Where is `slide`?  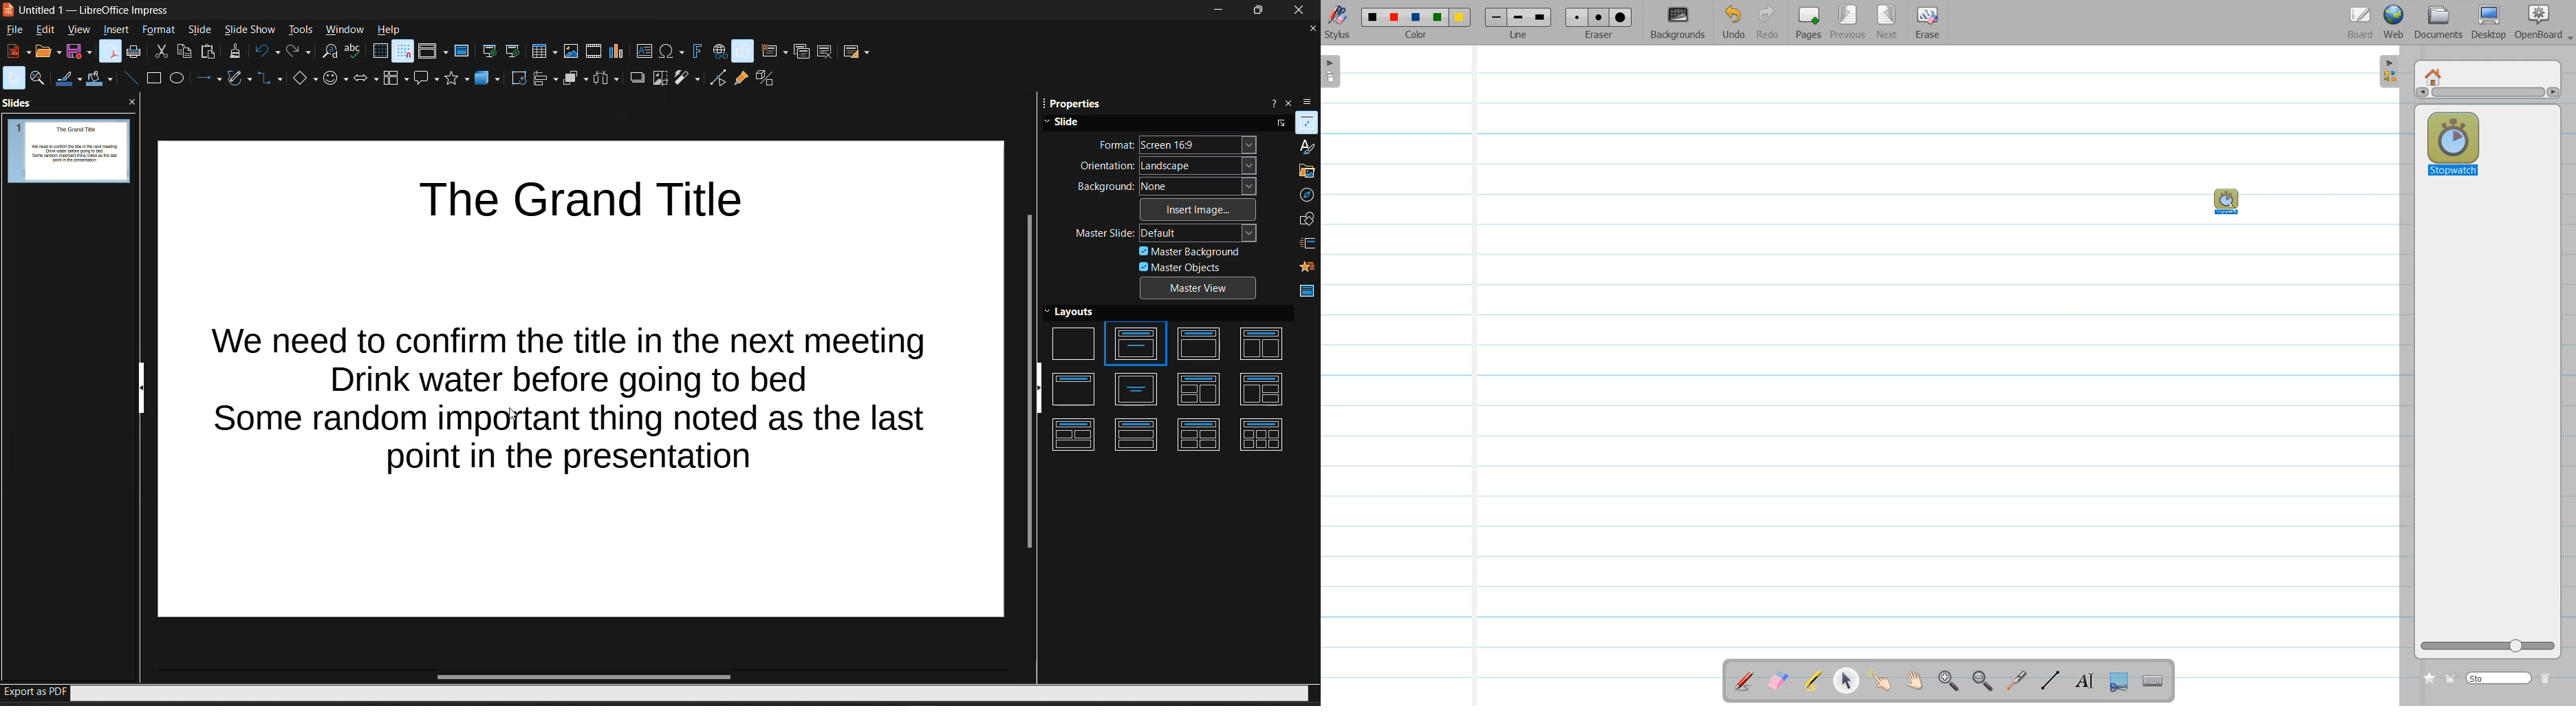 slide is located at coordinates (198, 29).